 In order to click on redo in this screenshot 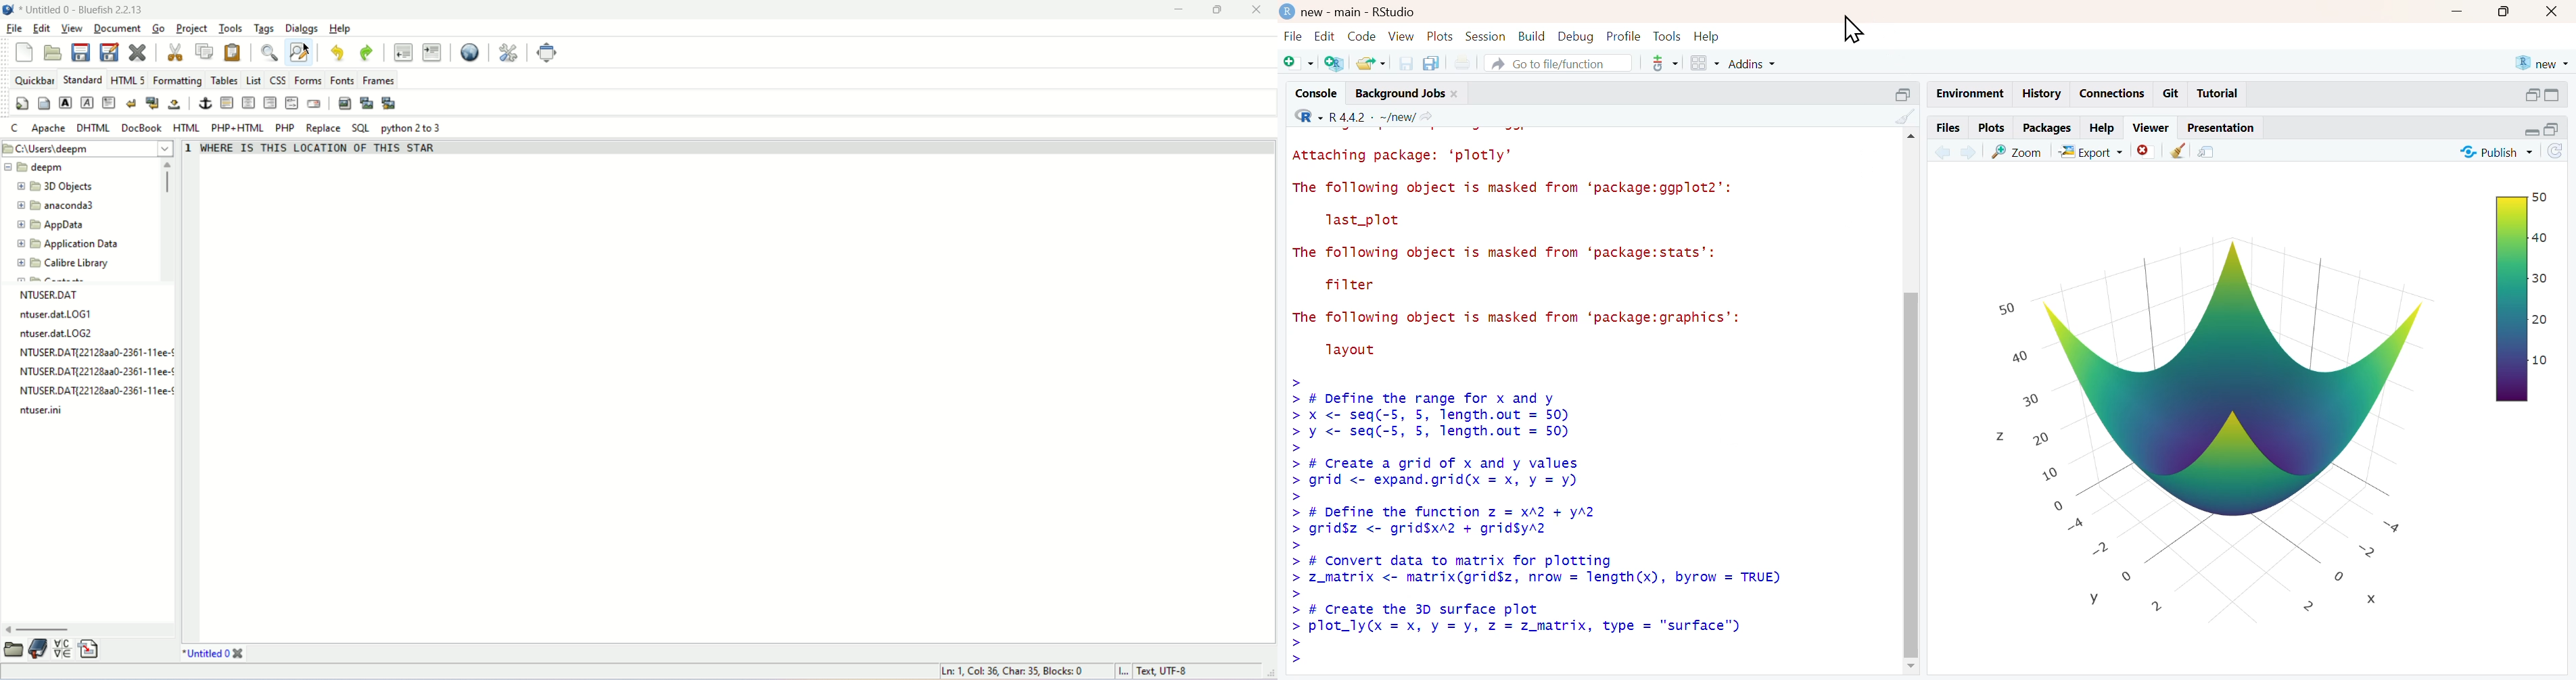, I will do `click(367, 53)`.